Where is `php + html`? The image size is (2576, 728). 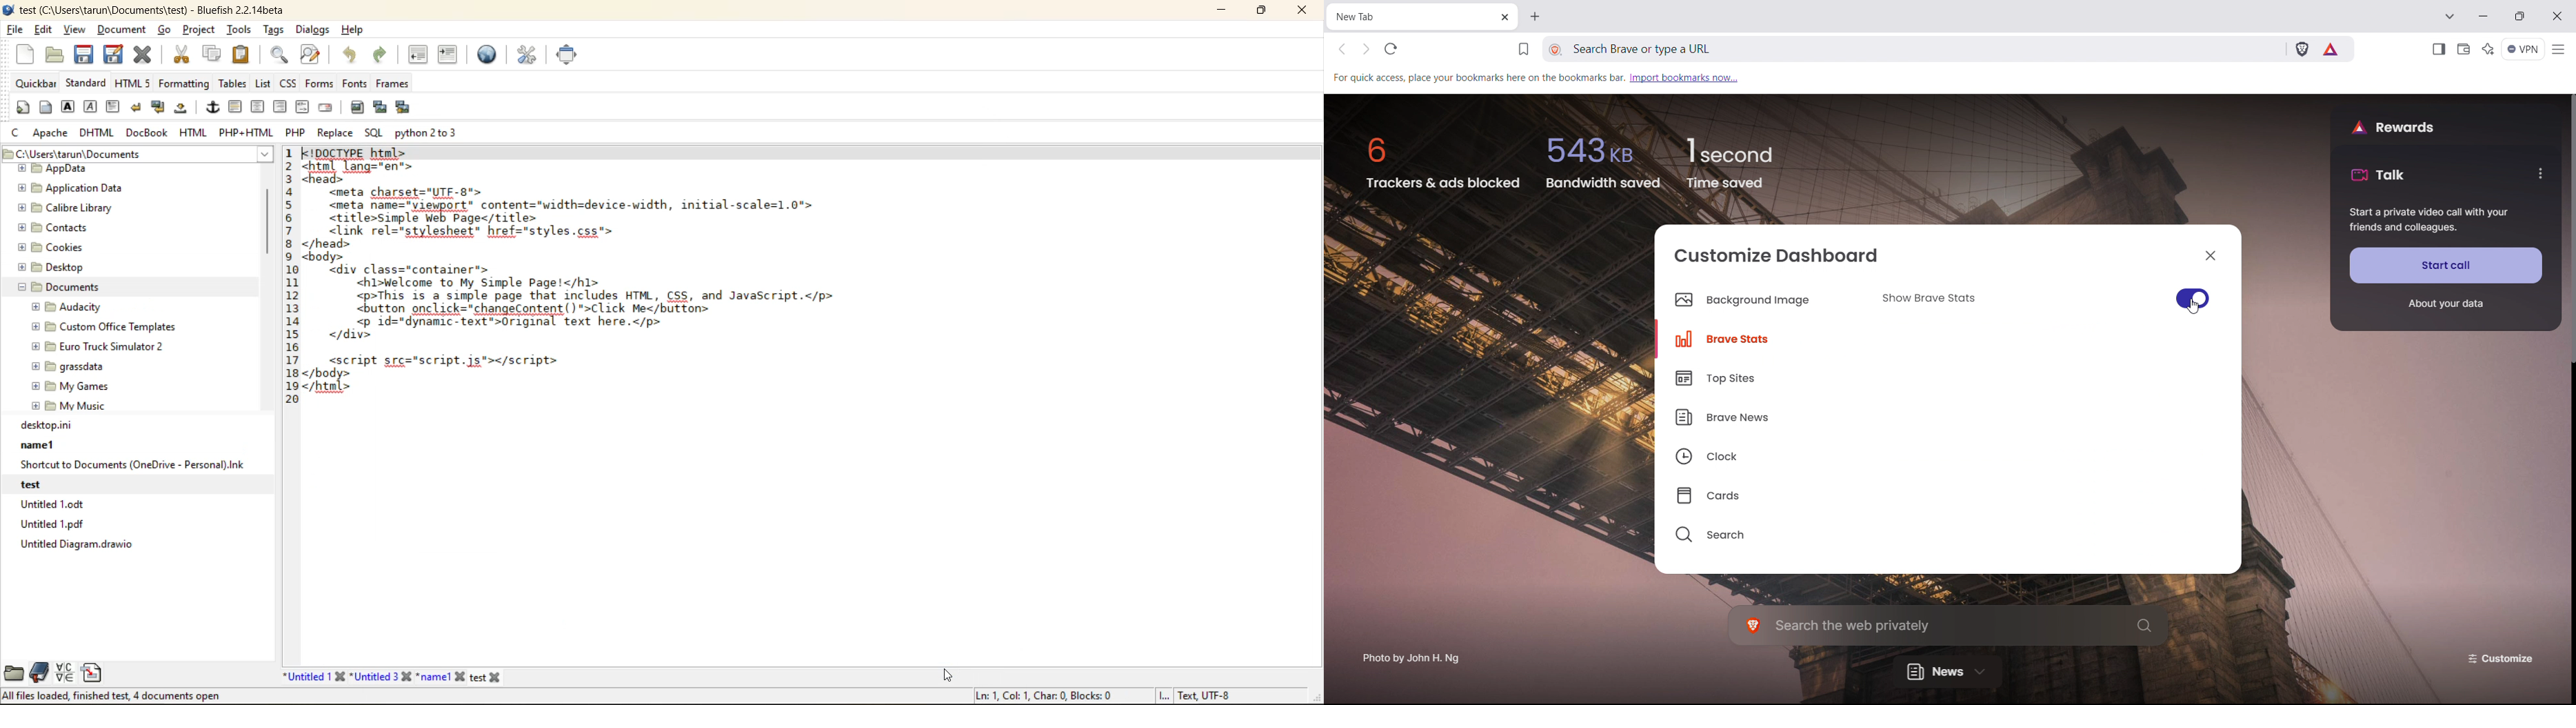 php + html is located at coordinates (247, 135).